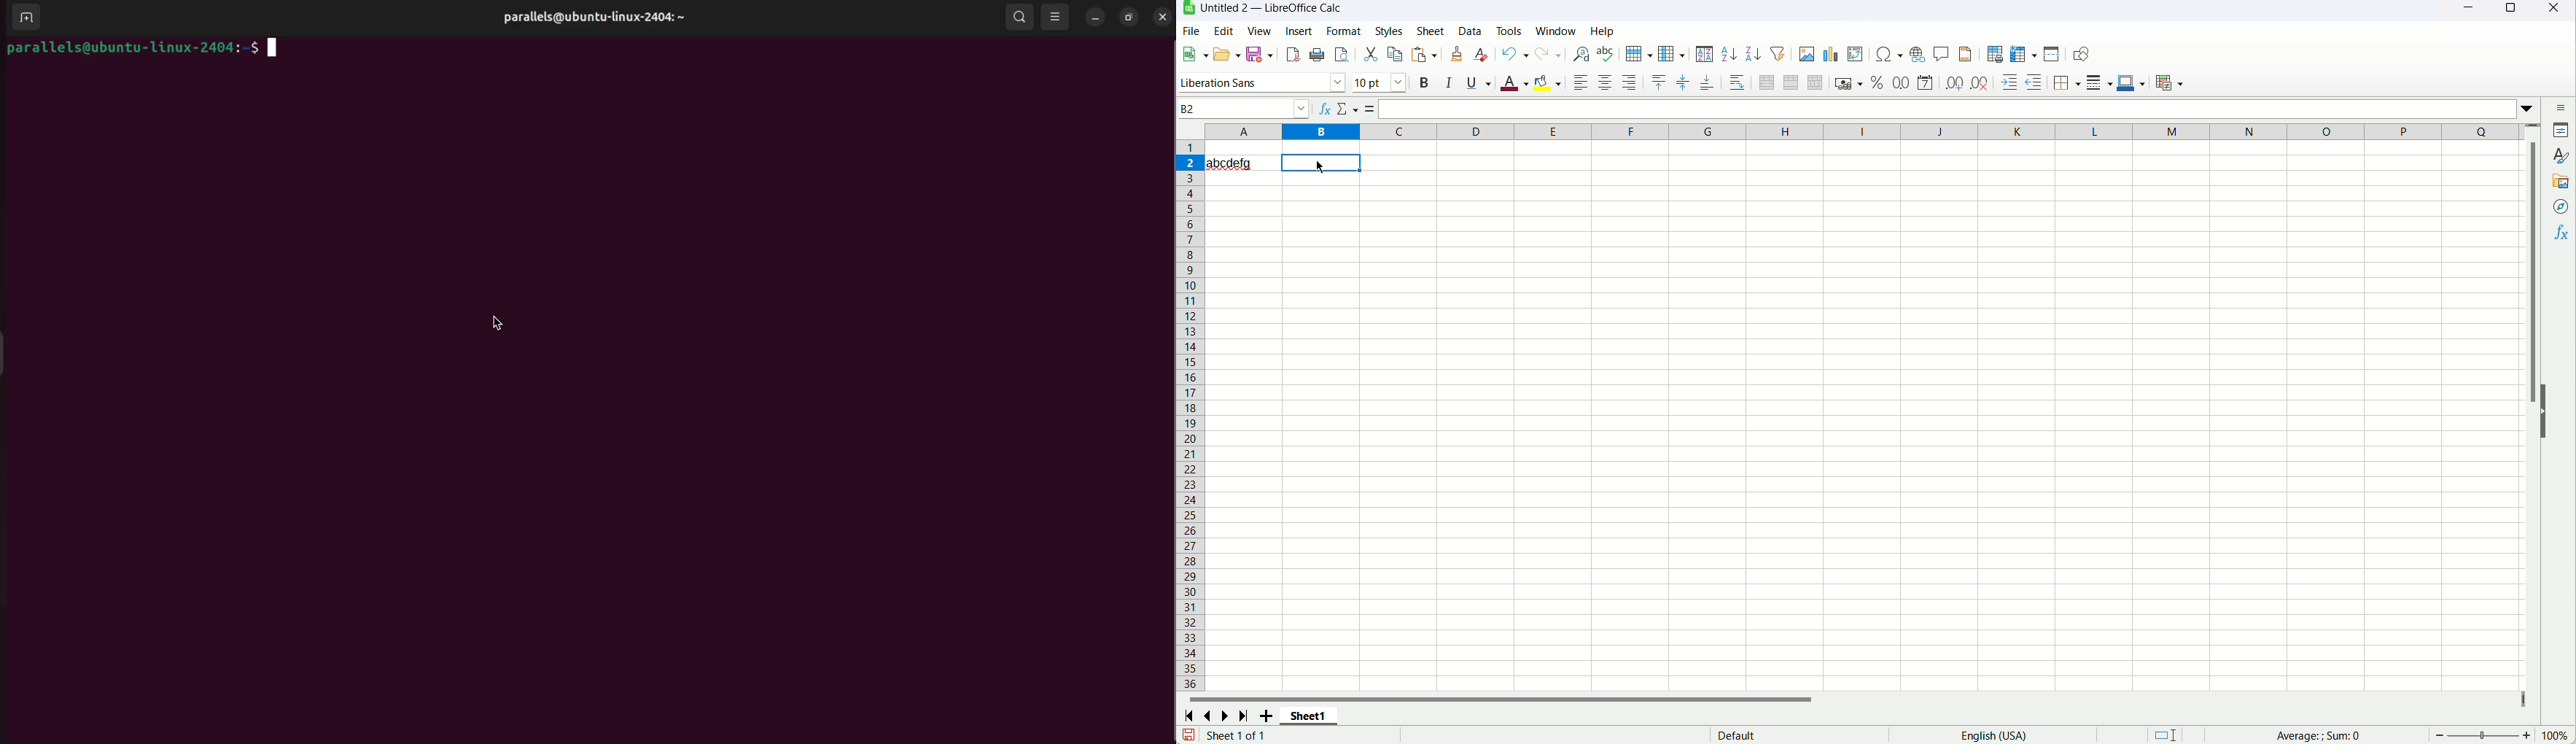  What do you see at coordinates (2561, 234) in the screenshot?
I see `functions` at bounding box center [2561, 234].